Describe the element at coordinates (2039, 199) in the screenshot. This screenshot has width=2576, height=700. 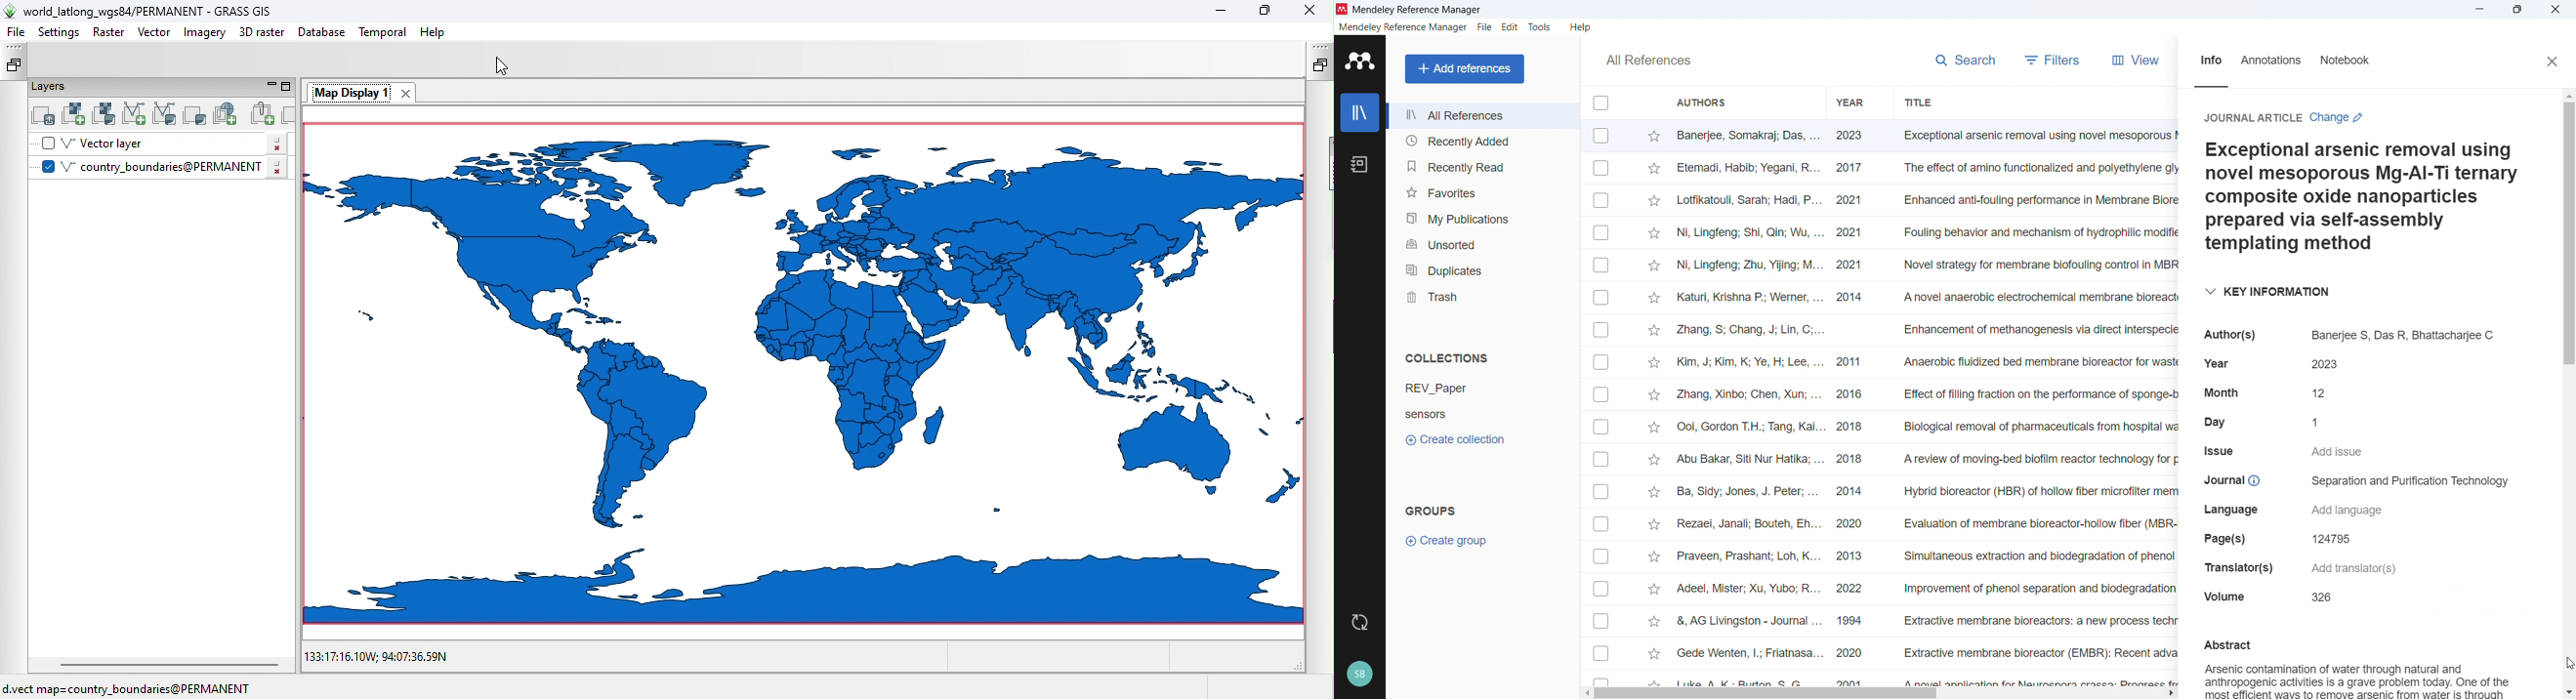
I see `enhanced anti fouling performance in membrane bioreactors using novel ` at that location.